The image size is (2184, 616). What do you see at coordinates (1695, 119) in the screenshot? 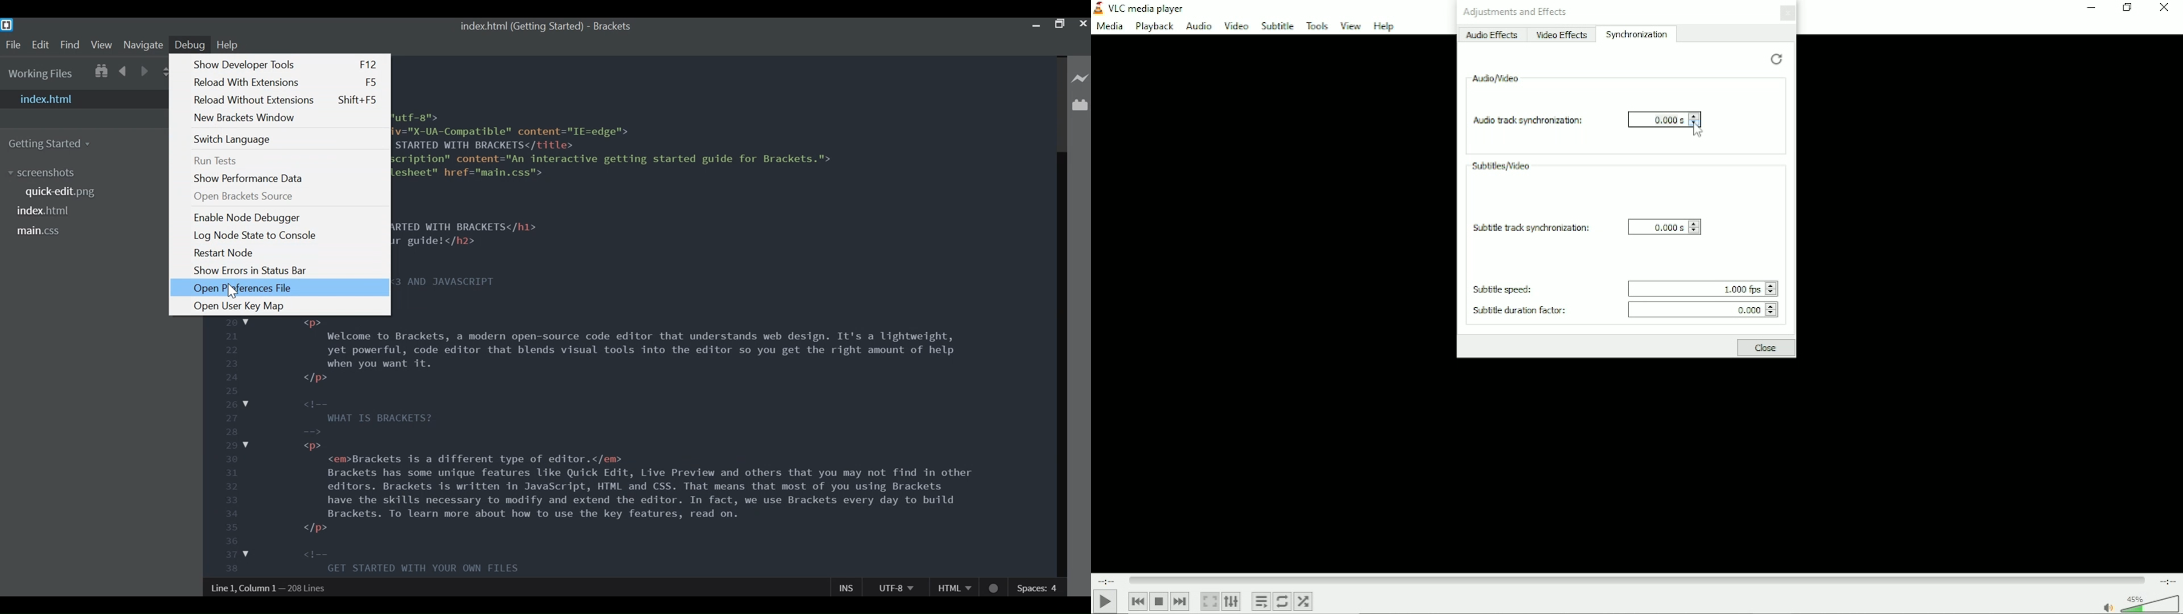
I see `adjust Audio track synchronization` at bounding box center [1695, 119].